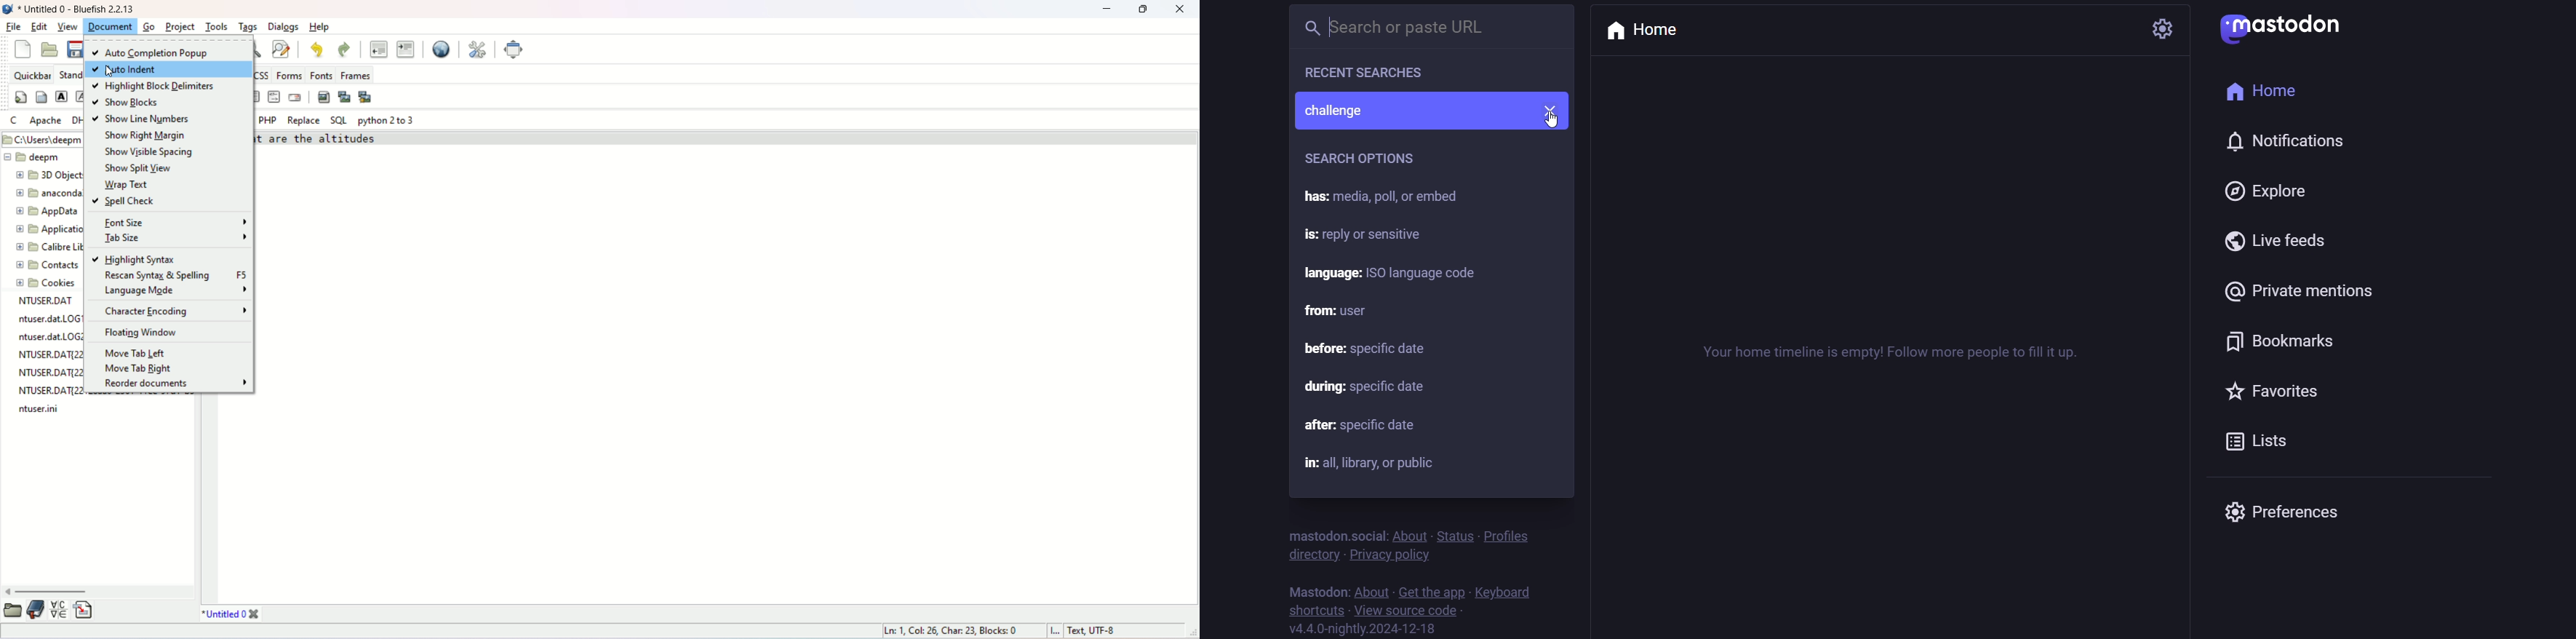 This screenshot has width=2576, height=644. Describe the element at coordinates (126, 103) in the screenshot. I see `show blocks` at that location.